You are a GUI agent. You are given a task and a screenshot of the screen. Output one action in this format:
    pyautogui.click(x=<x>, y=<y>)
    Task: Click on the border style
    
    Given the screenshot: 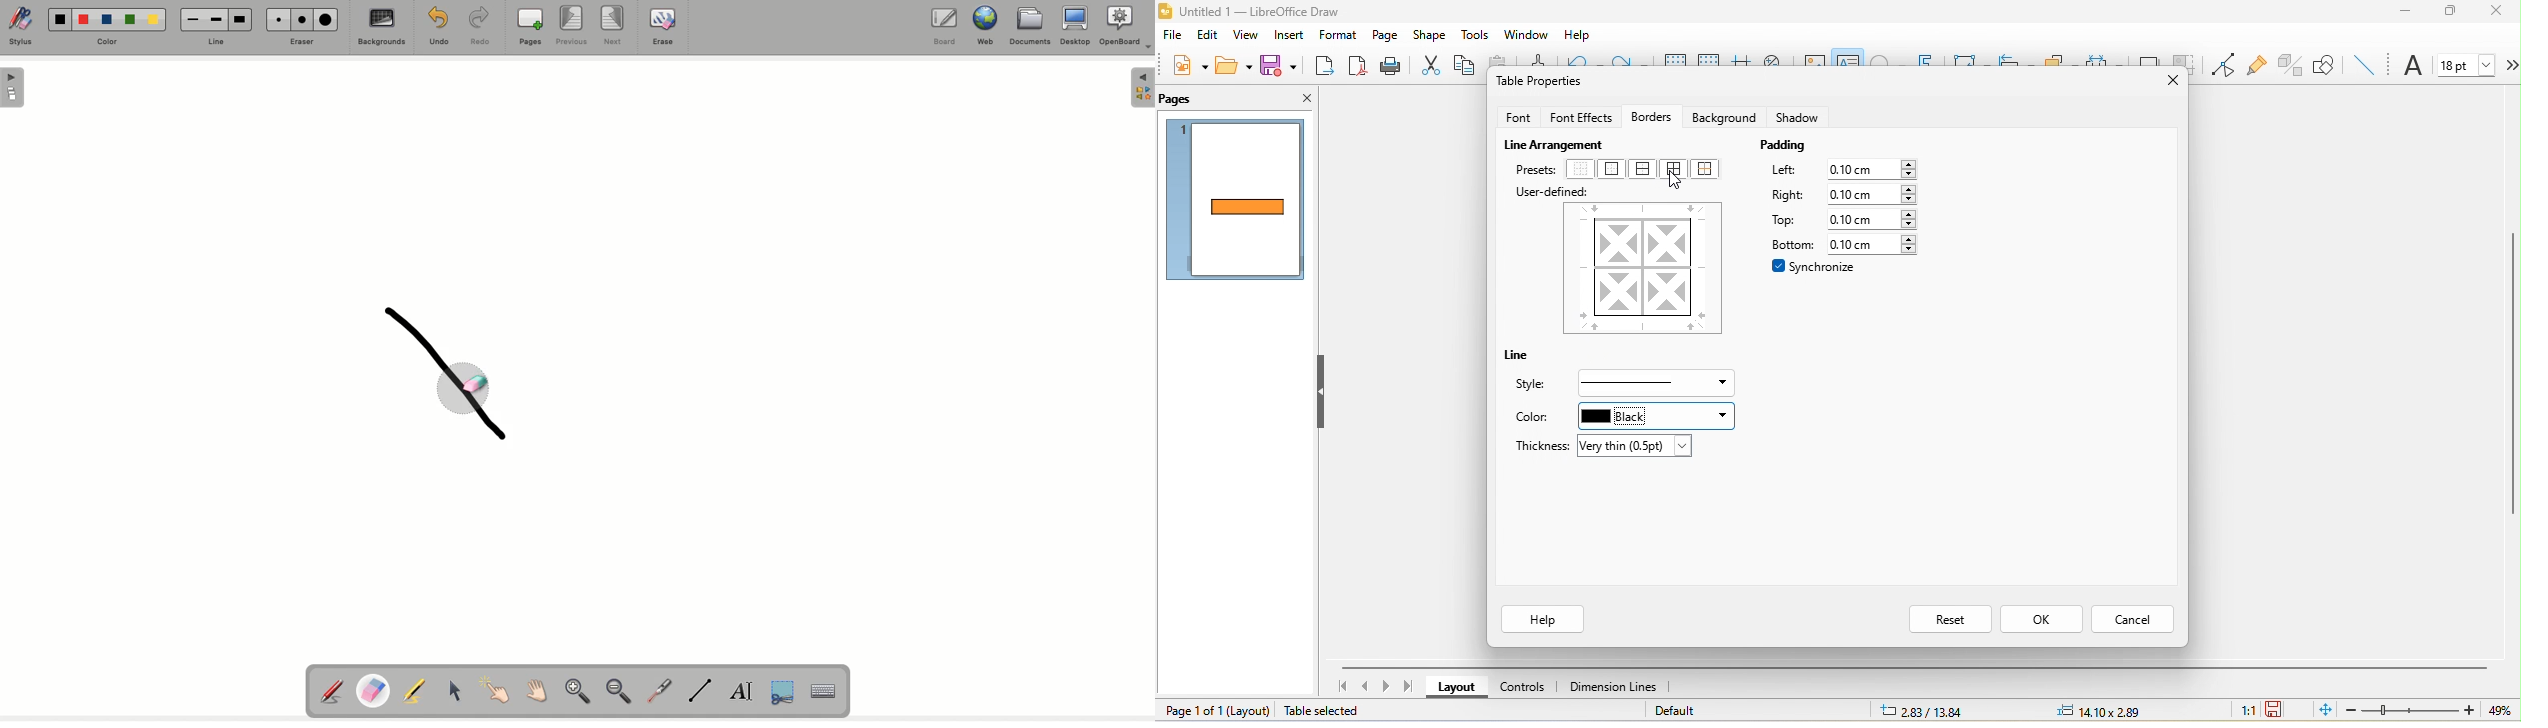 What is the action you would take?
    pyautogui.click(x=1656, y=384)
    